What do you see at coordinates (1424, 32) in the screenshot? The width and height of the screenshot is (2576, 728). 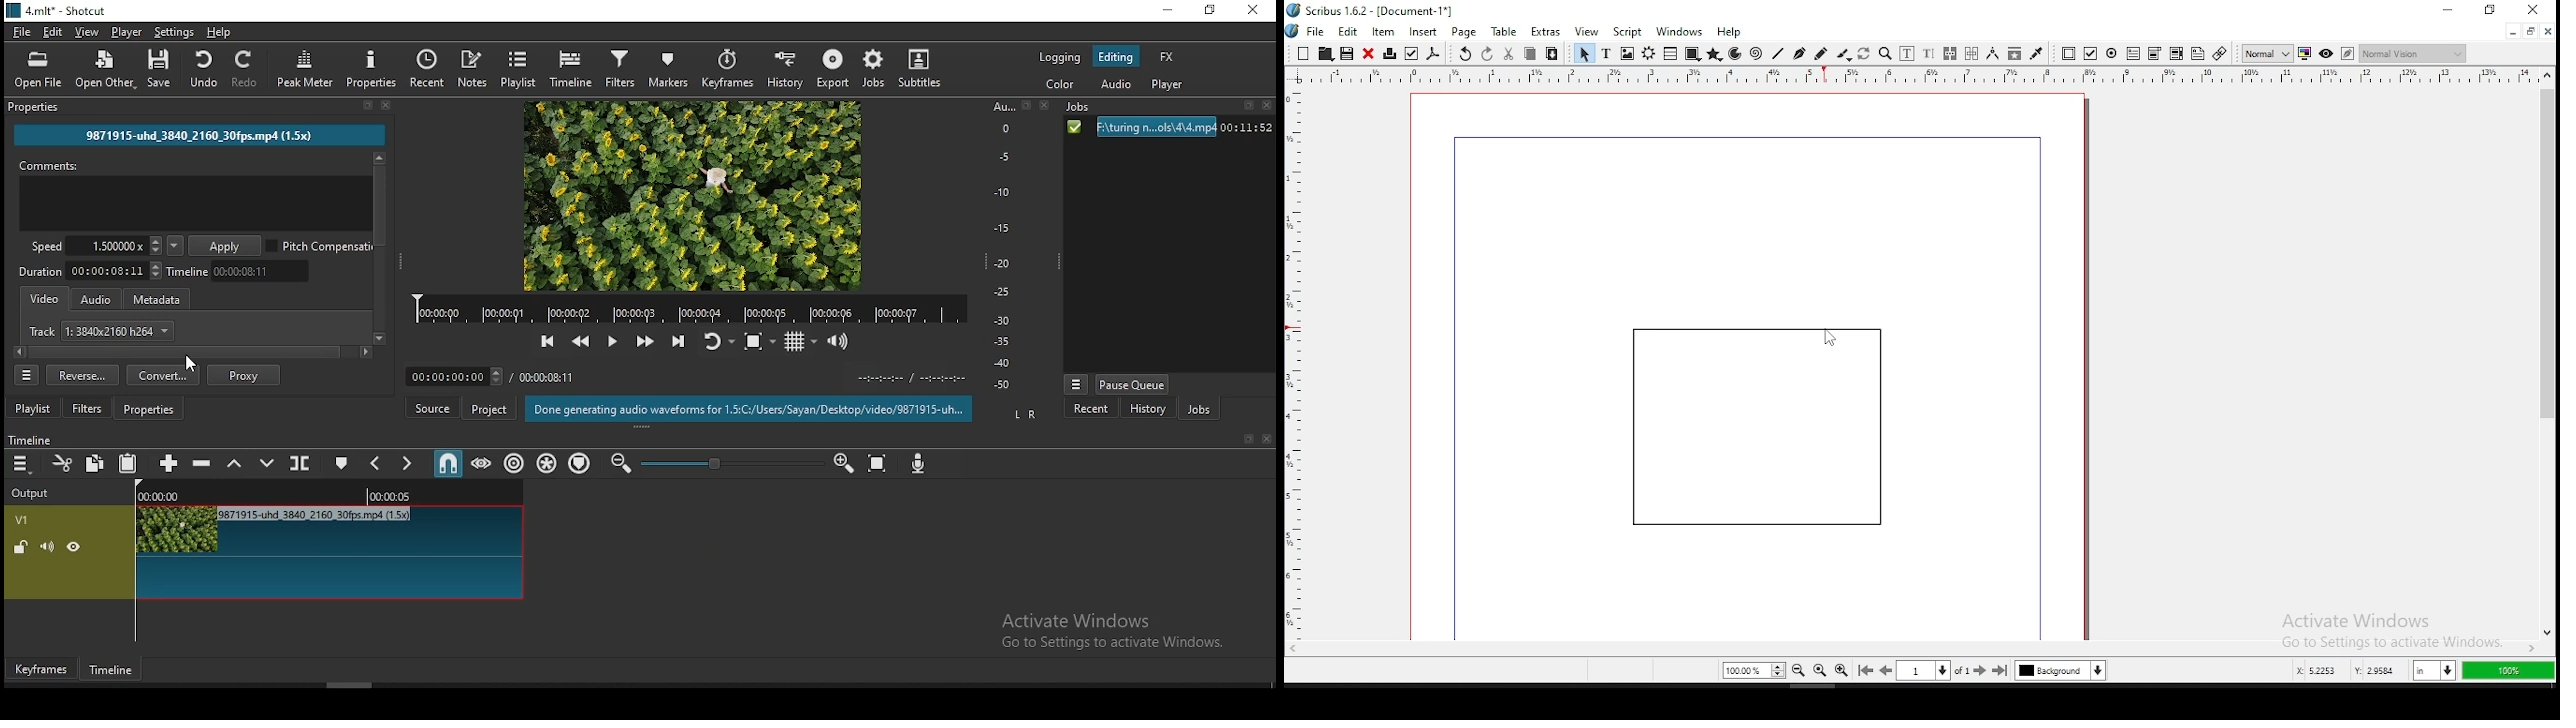 I see `insert` at bounding box center [1424, 32].